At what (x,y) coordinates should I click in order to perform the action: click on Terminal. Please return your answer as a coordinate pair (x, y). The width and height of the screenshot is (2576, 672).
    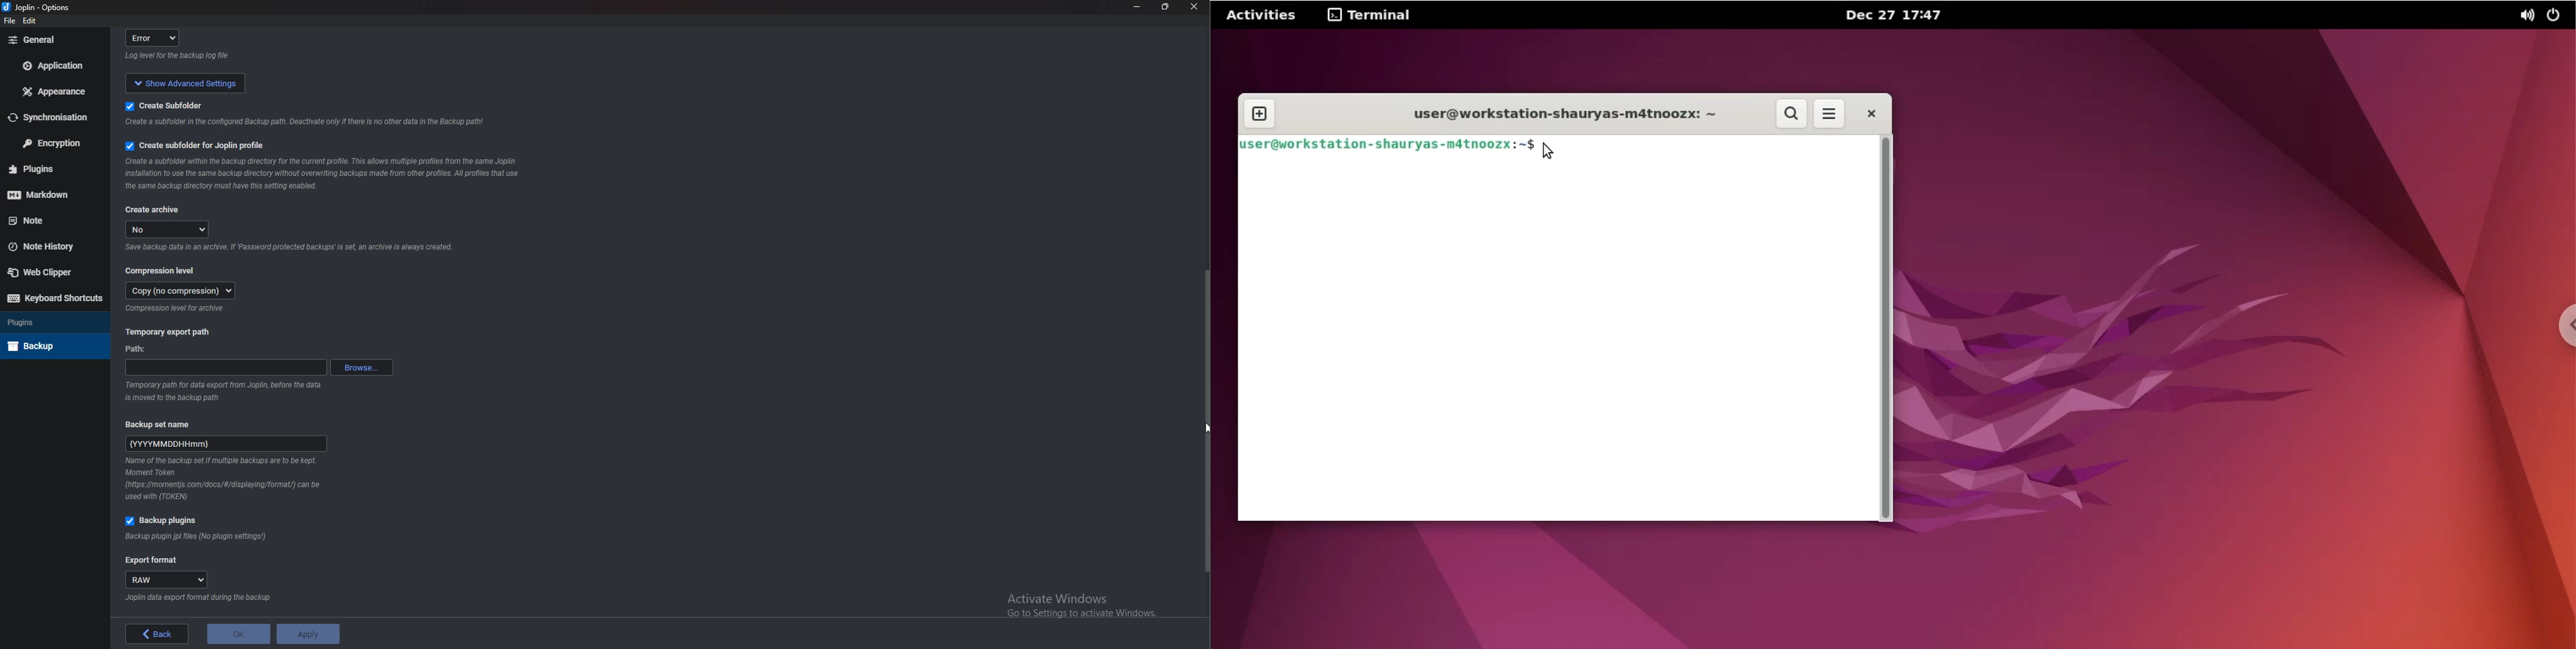
    Looking at the image, I should click on (1373, 15).